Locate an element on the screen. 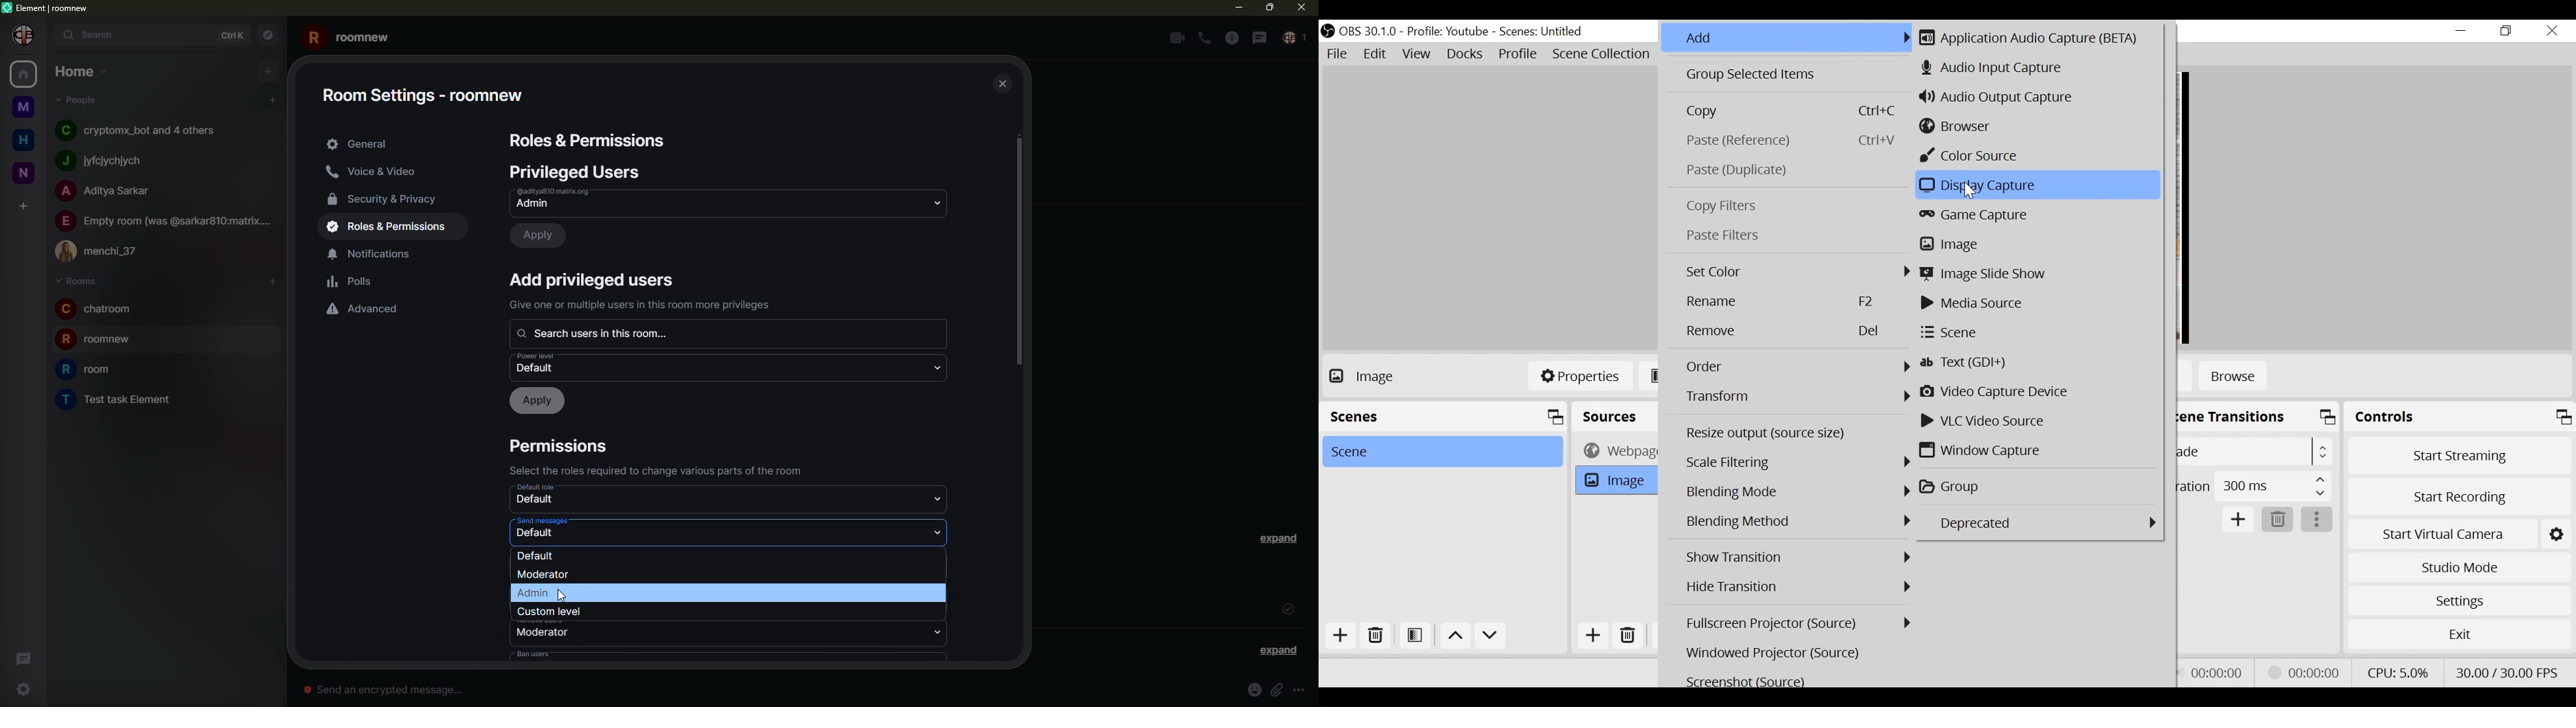 Image resolution: width=2576 pixels, height=728 pixels. threads is located at coordinates (25, 656).